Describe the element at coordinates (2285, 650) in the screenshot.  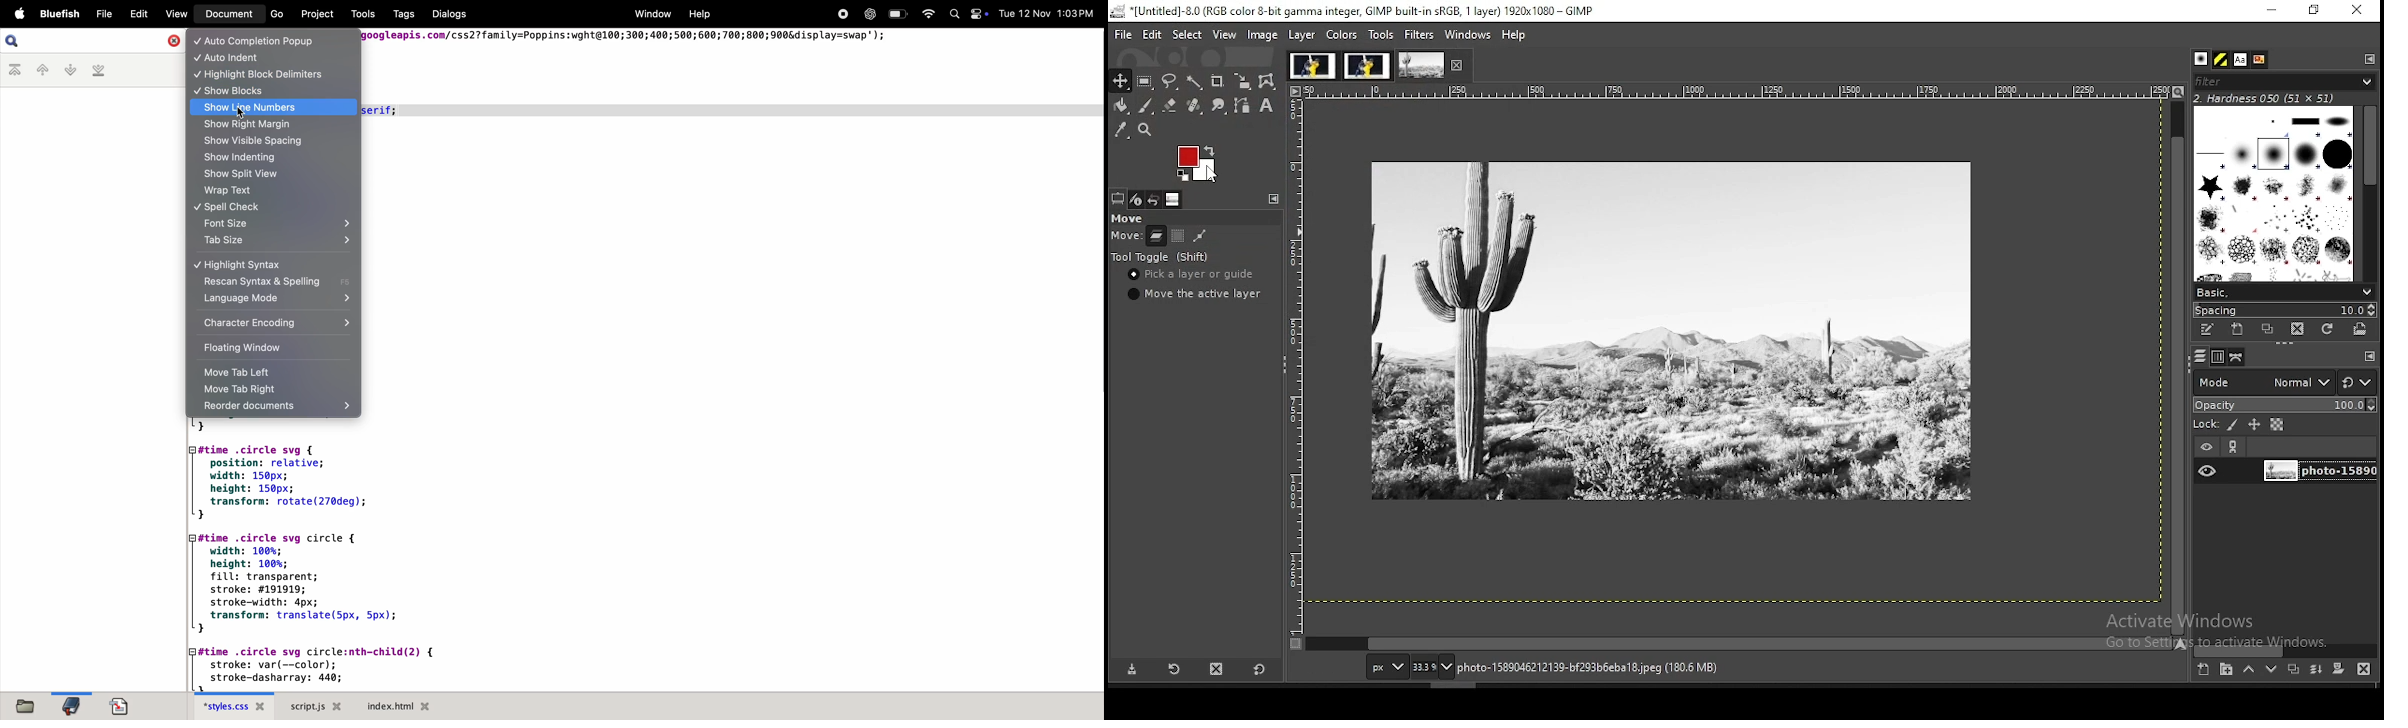
I see `scroll bar` at that location.